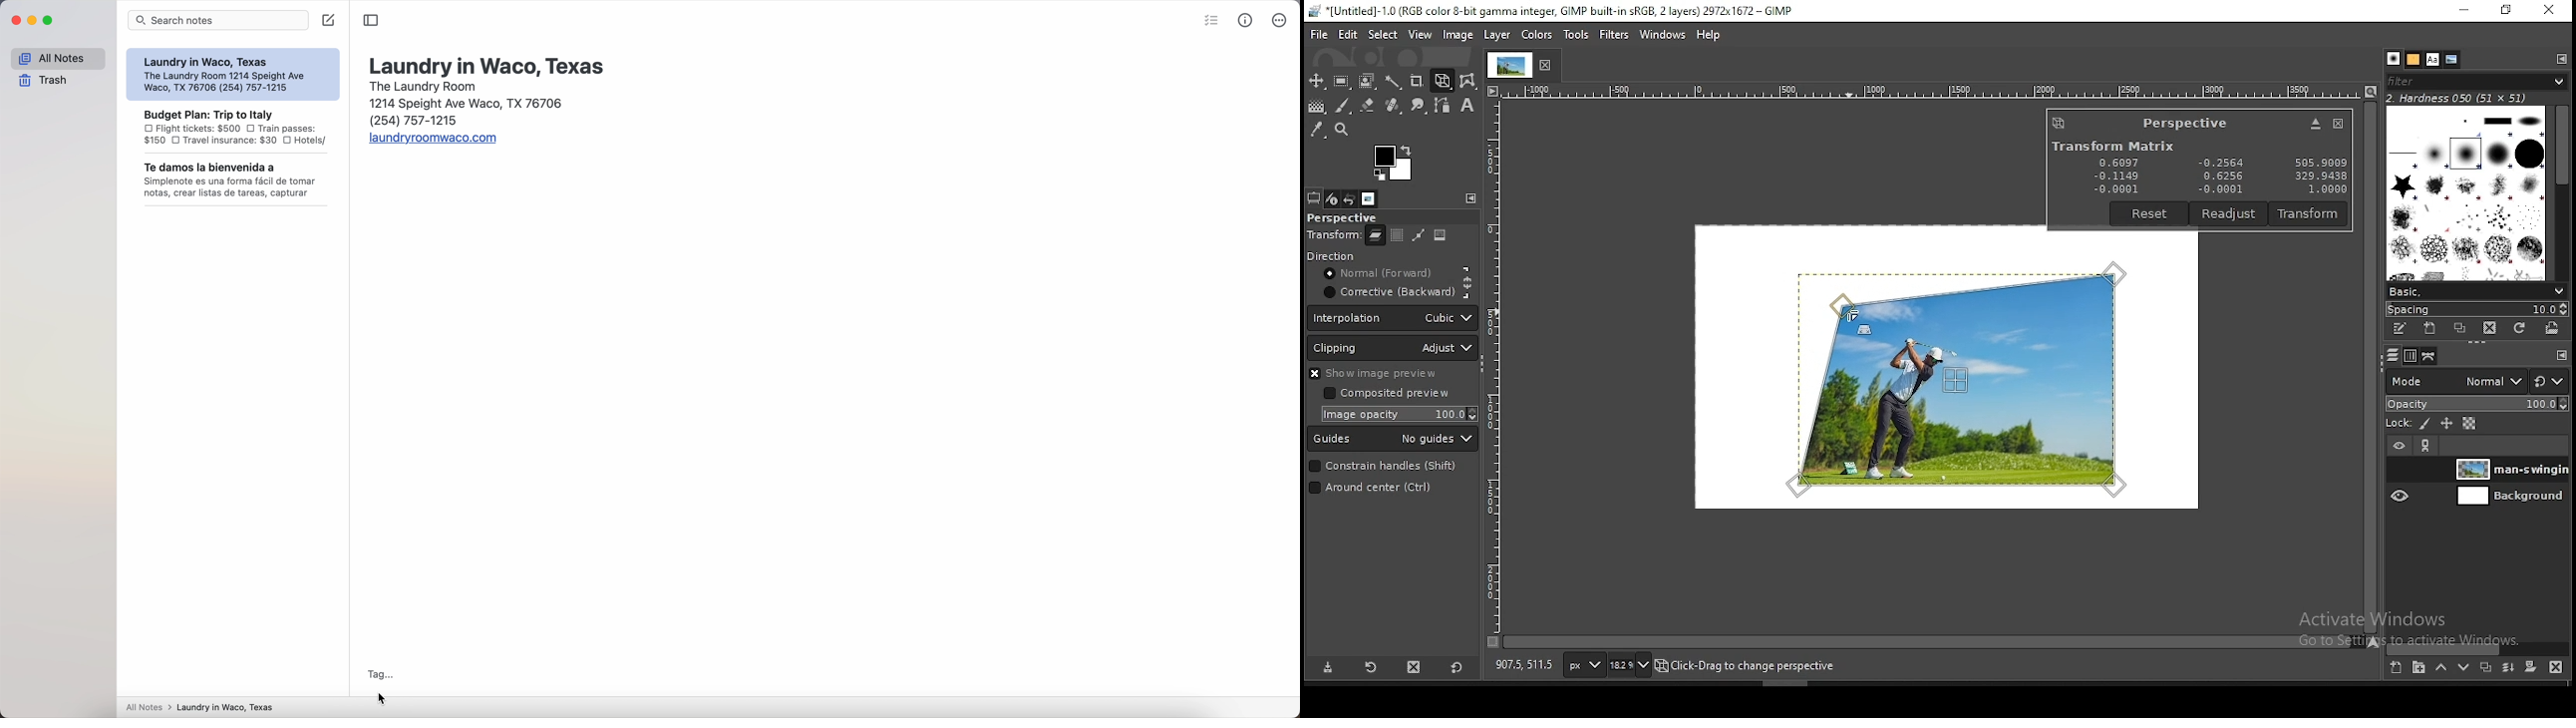 The width and height of the screenshot is (2576, 728). What do you see at coordinates (1931, 89) in the screenshot?
I see `horizontal scale ` at bounding box center [1931, 89].